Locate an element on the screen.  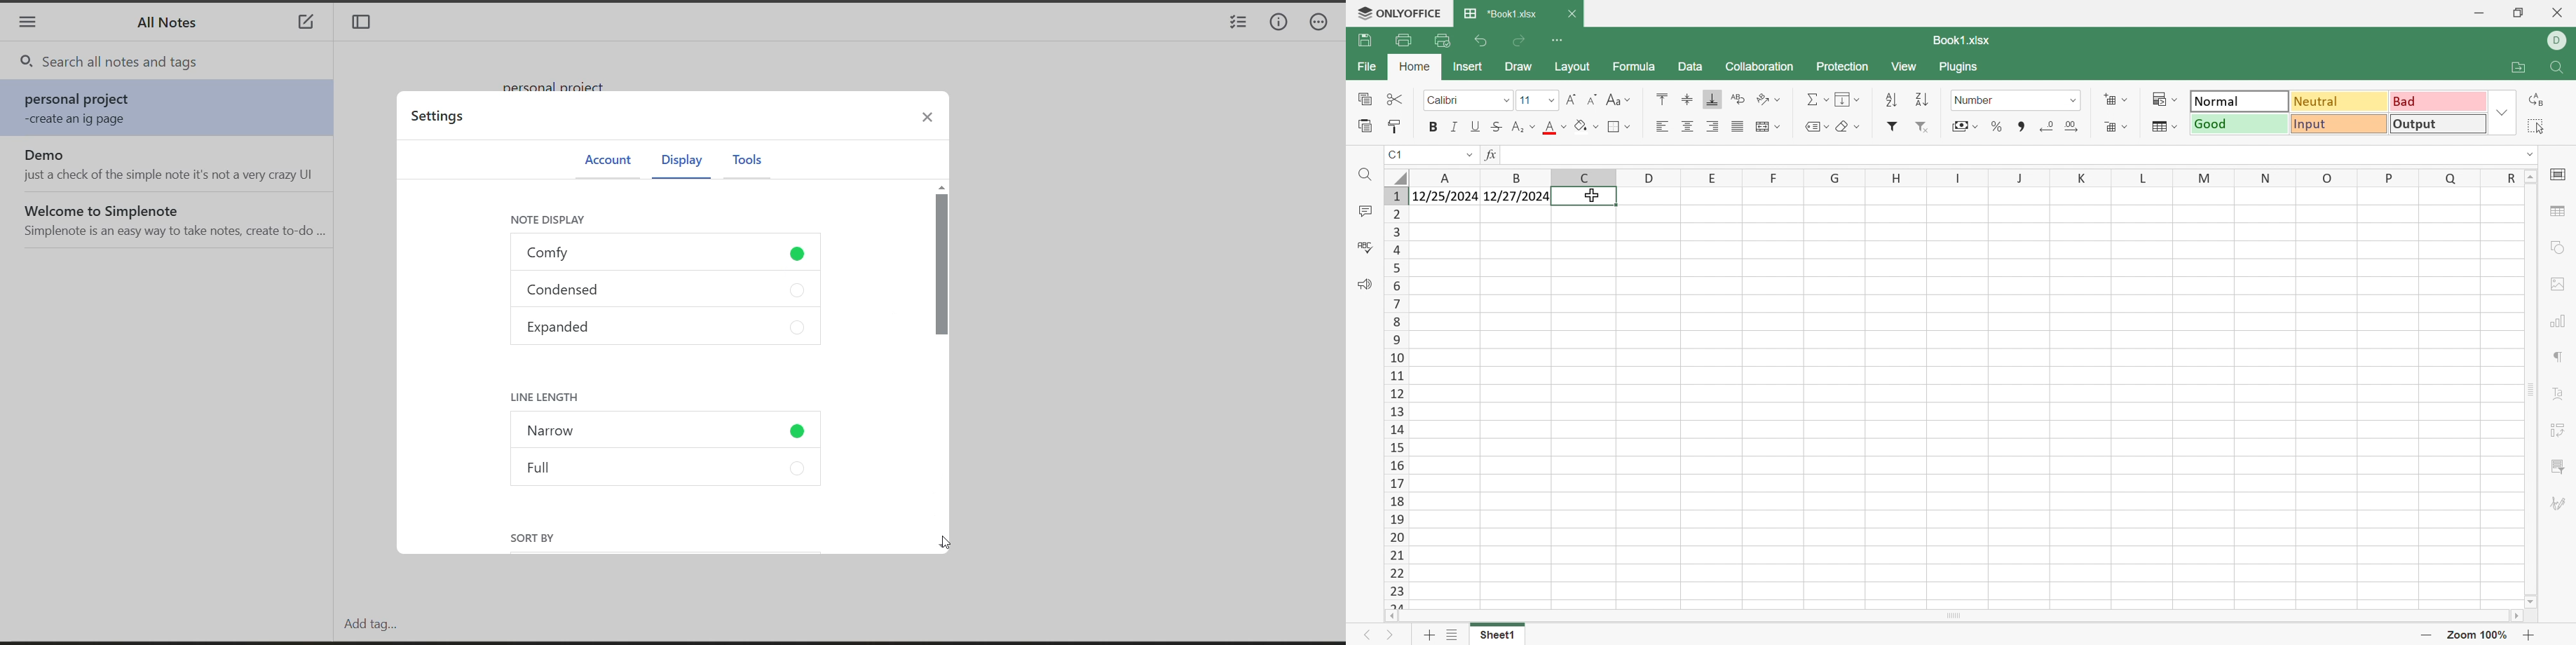
Slicer settings is located at coordinates (2557, 466).